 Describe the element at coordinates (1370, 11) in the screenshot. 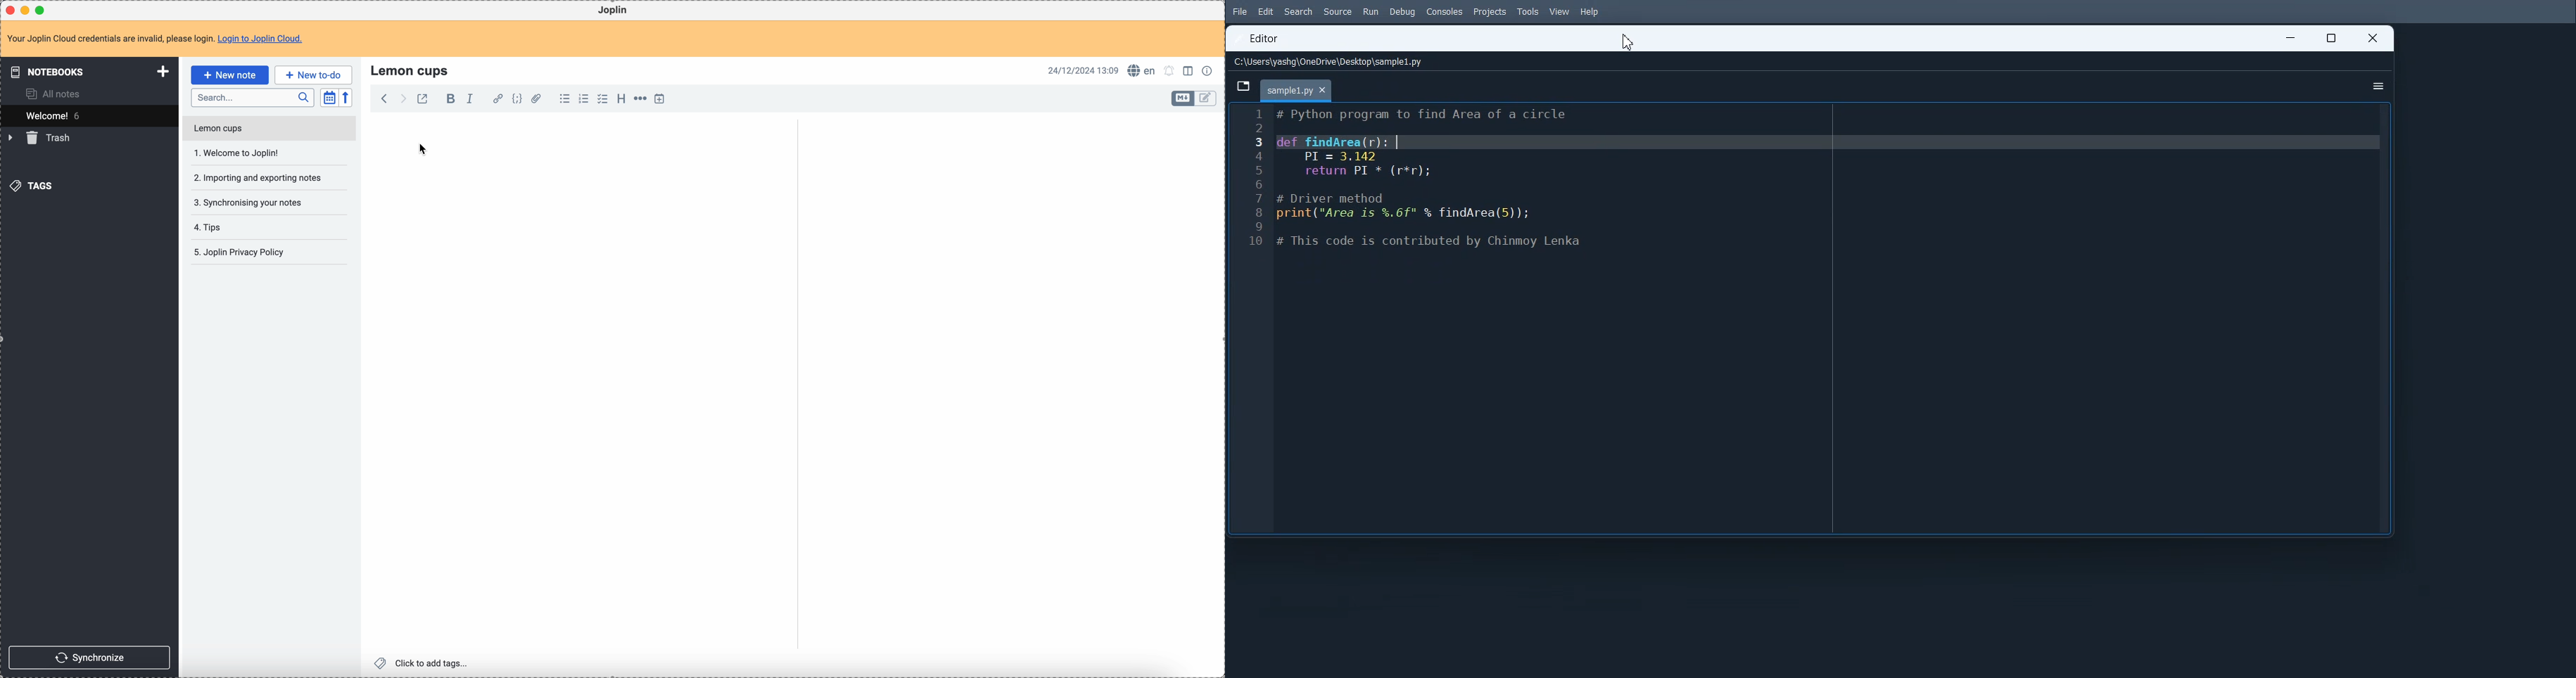

I see `Run` at that location.